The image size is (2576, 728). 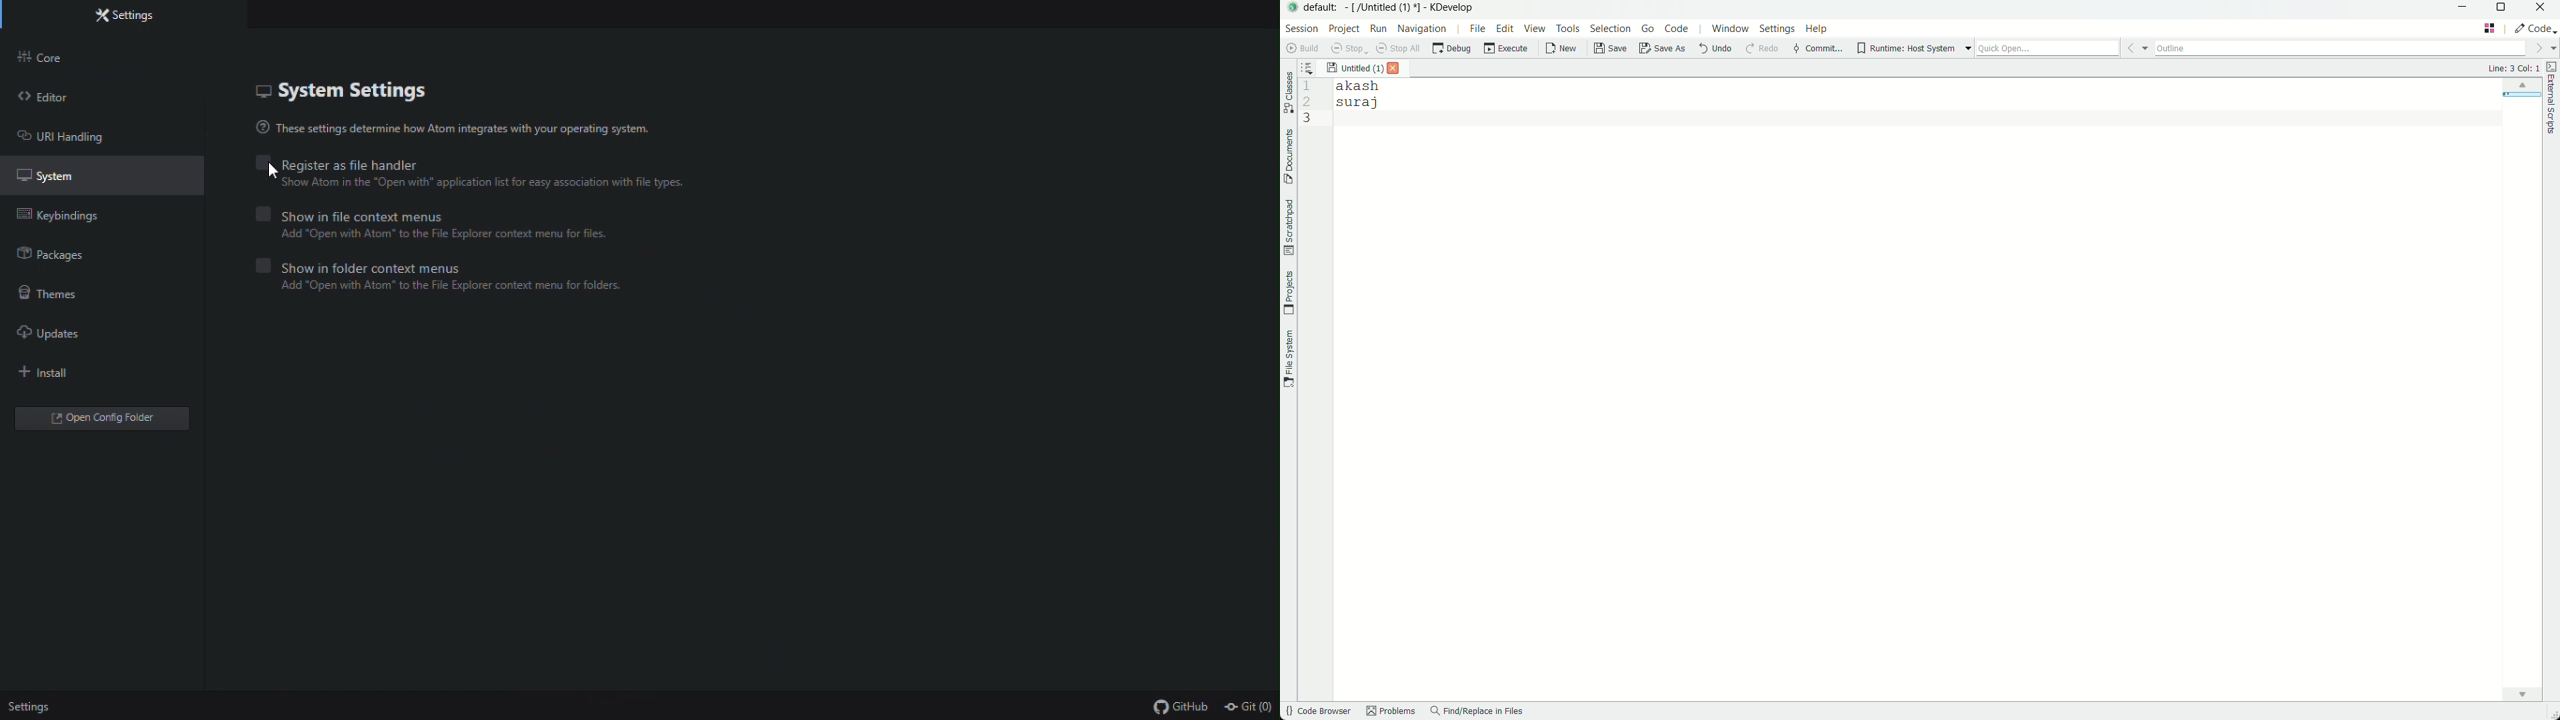 I want to click on close app, so click(x=2543, y=9).